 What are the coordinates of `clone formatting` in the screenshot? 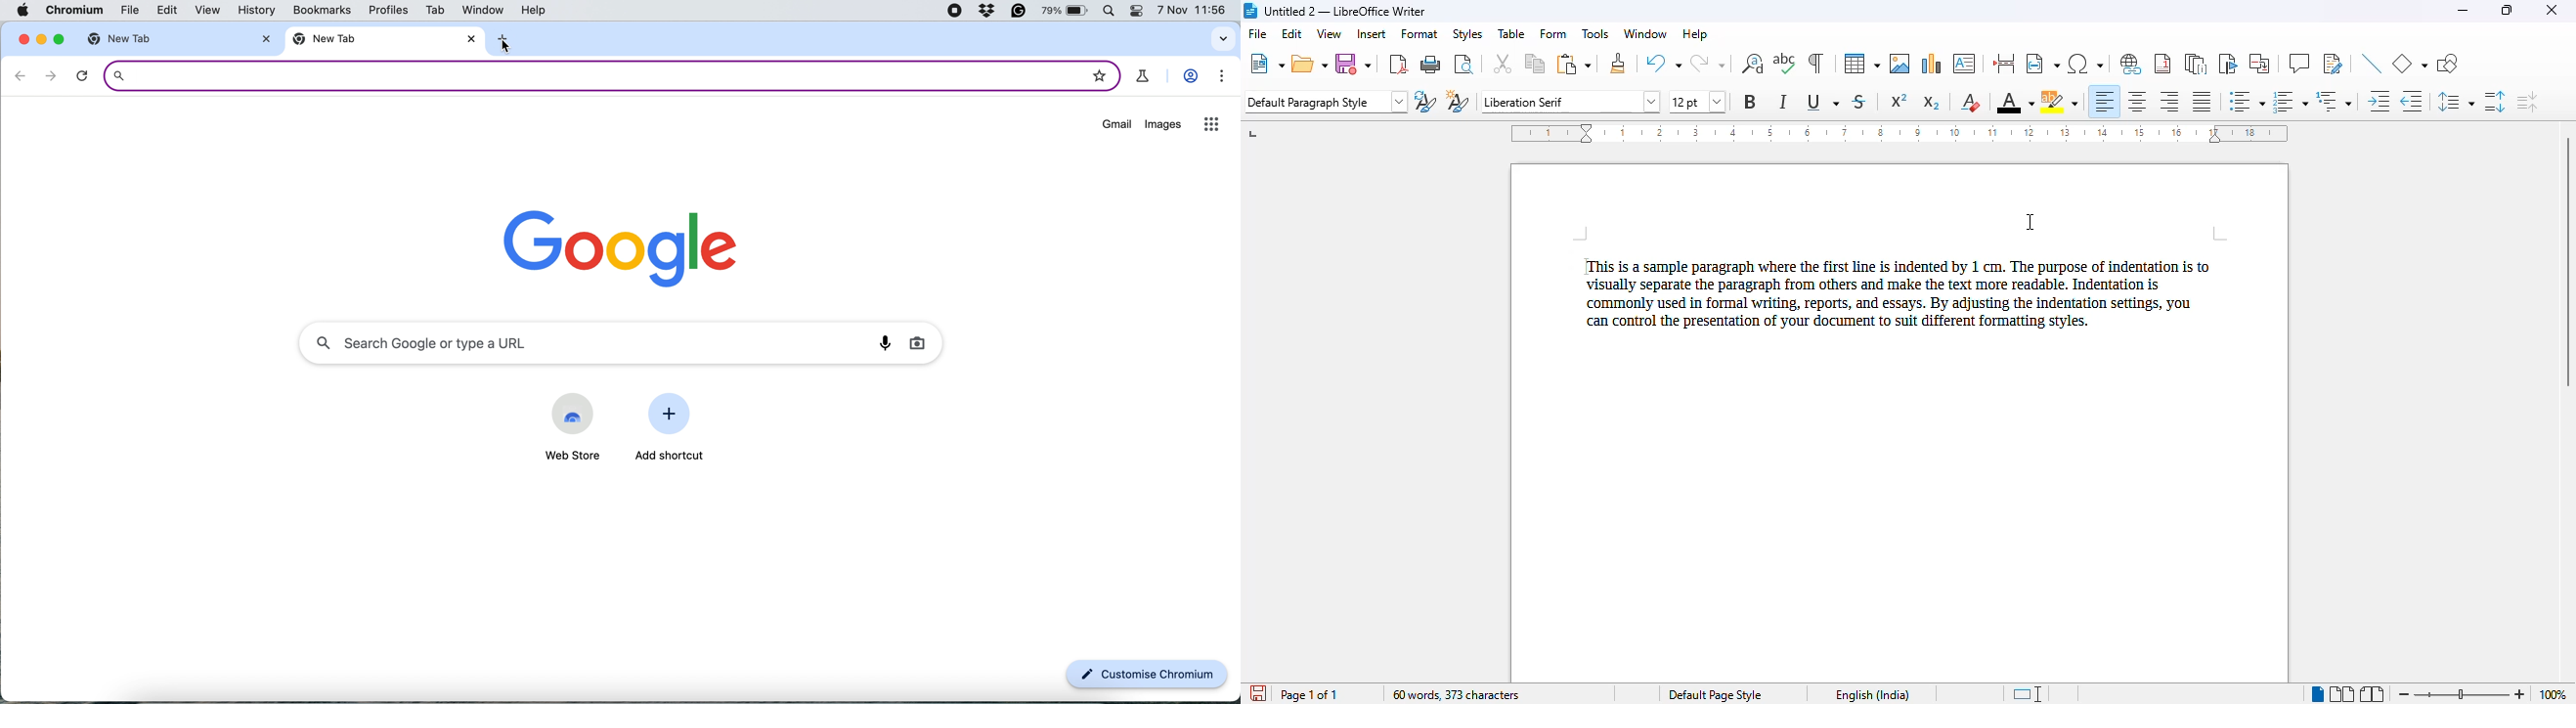 It's located at (1619, 64).